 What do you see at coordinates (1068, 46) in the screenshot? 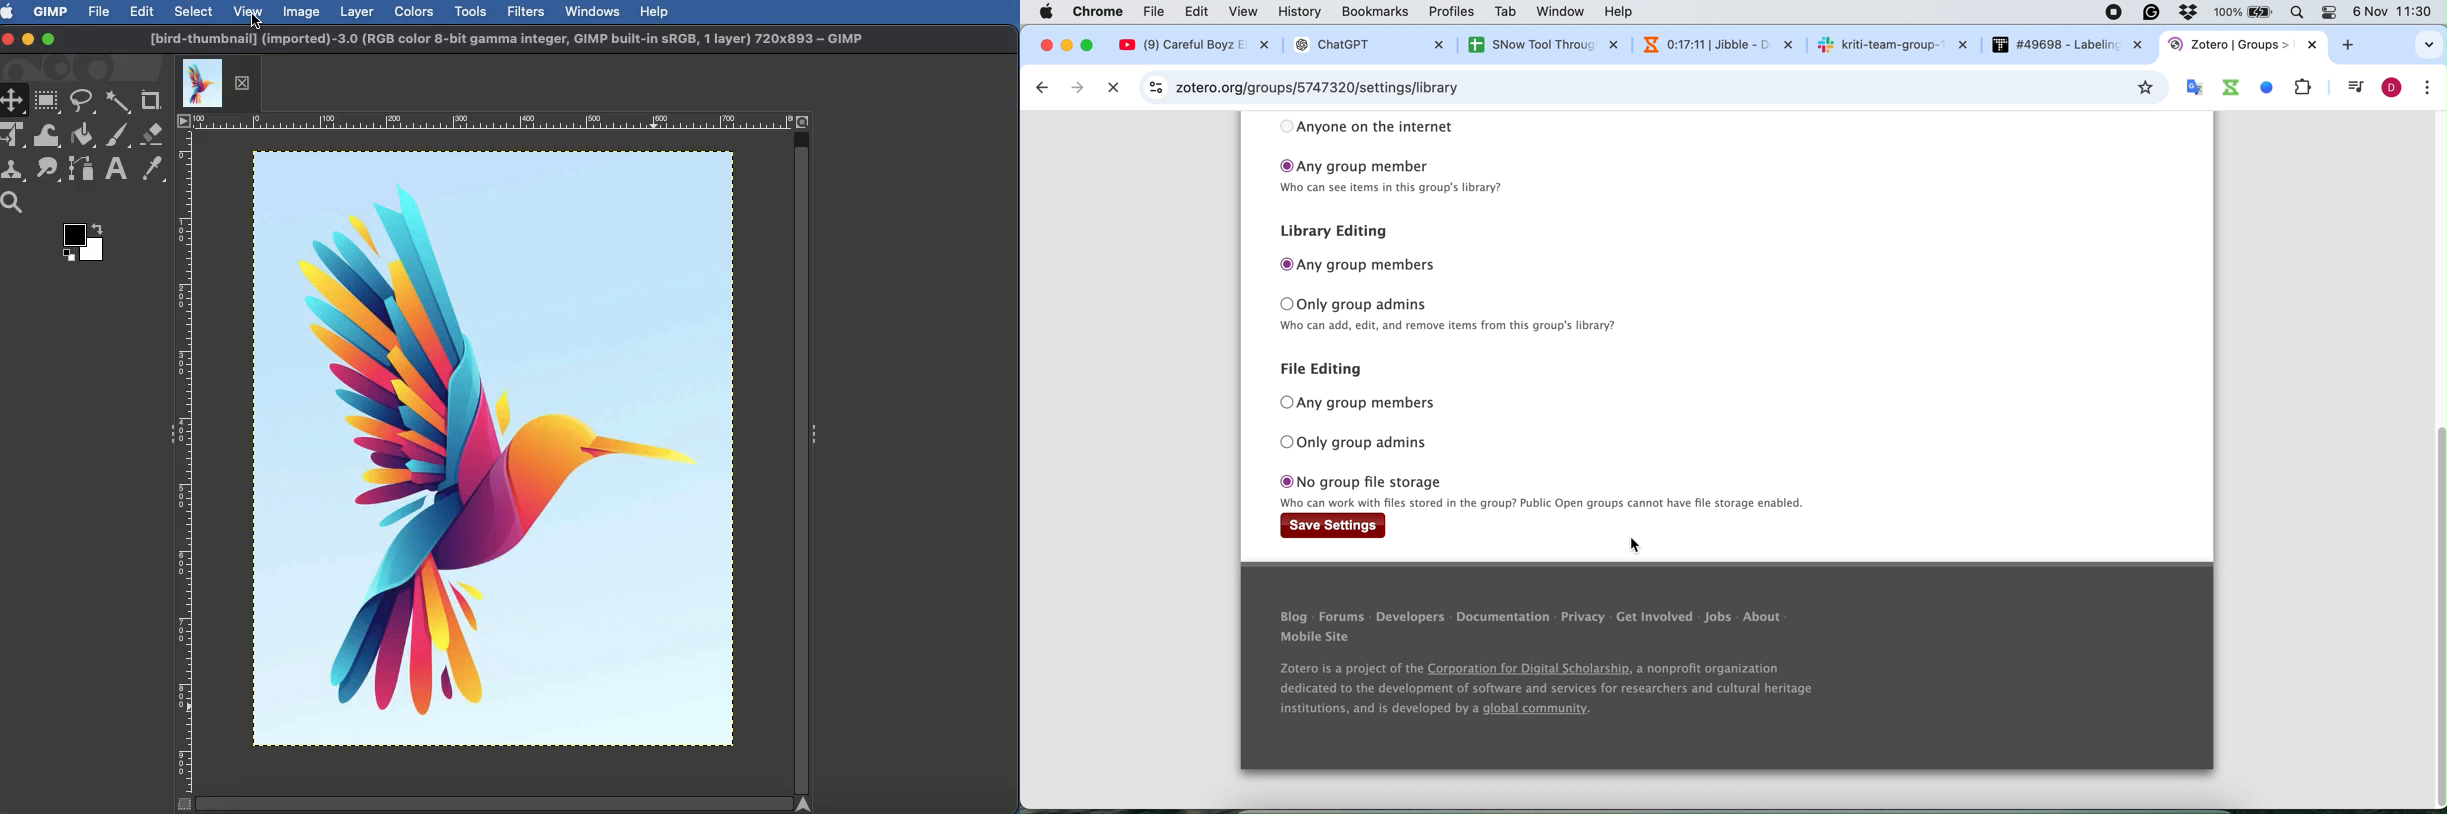
I see `minimise` at bounding box center [1068, 46].